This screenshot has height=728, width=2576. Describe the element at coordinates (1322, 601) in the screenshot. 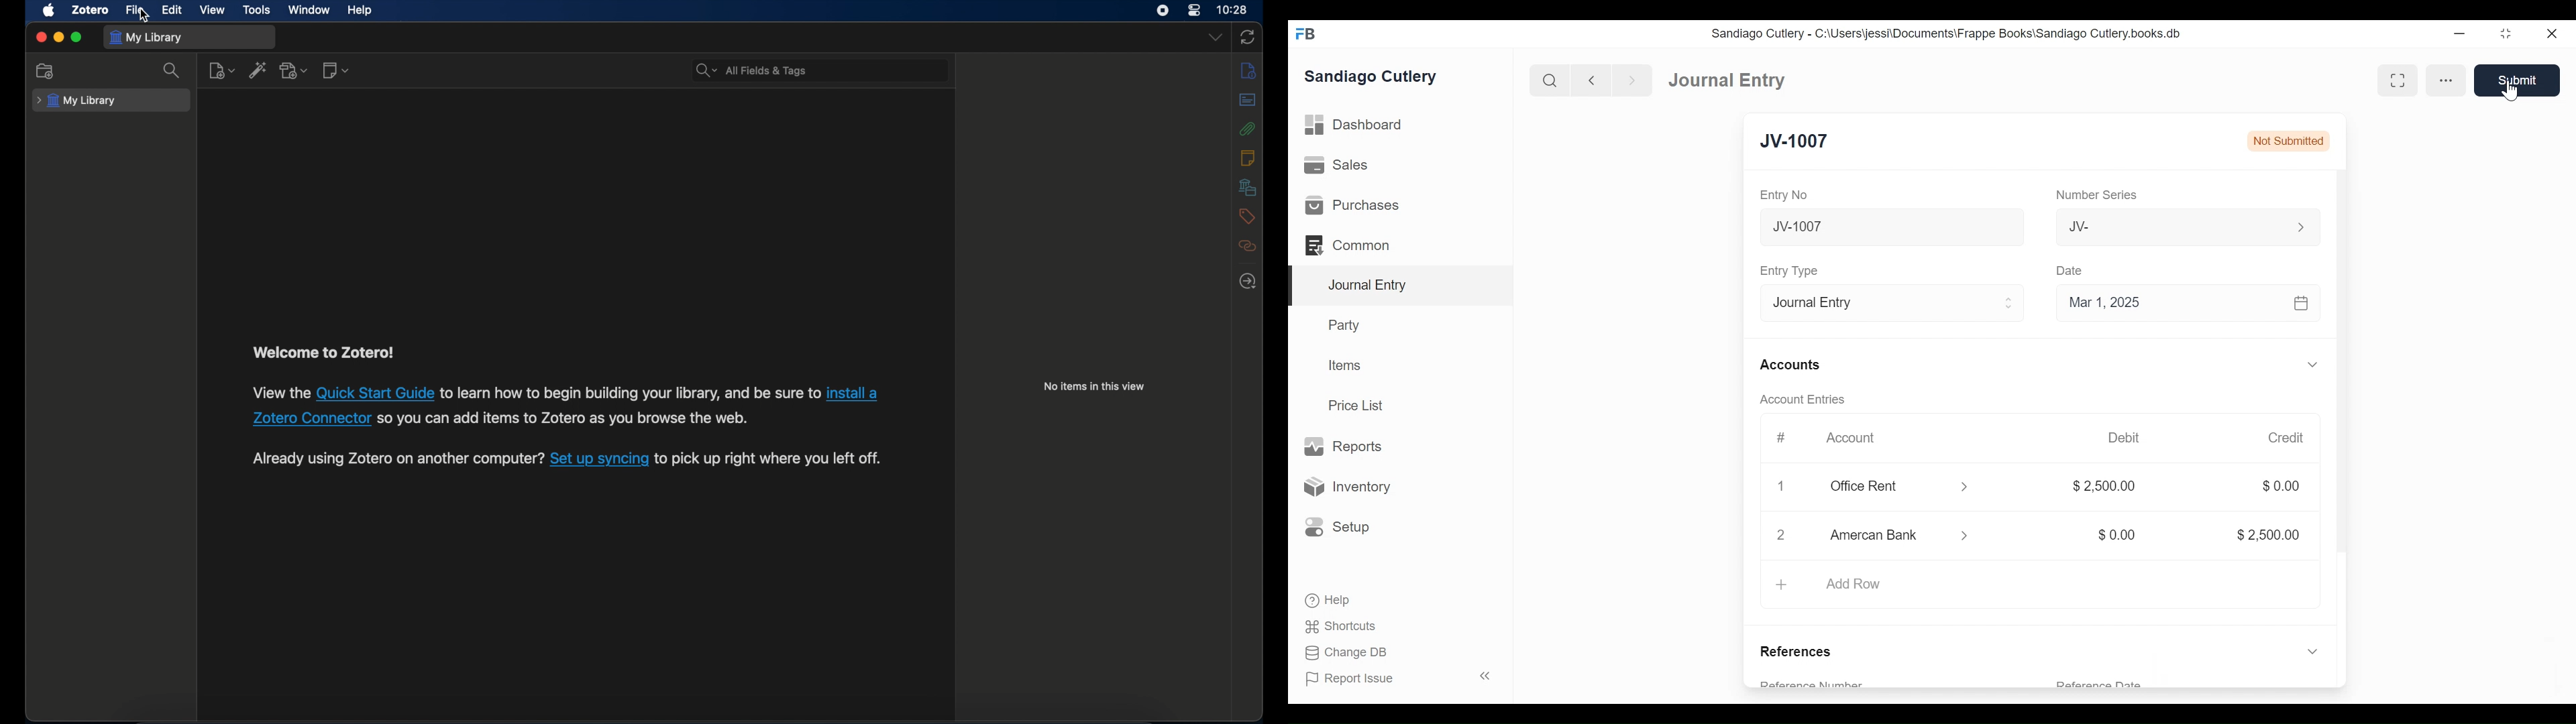

I see `Help` at that location.